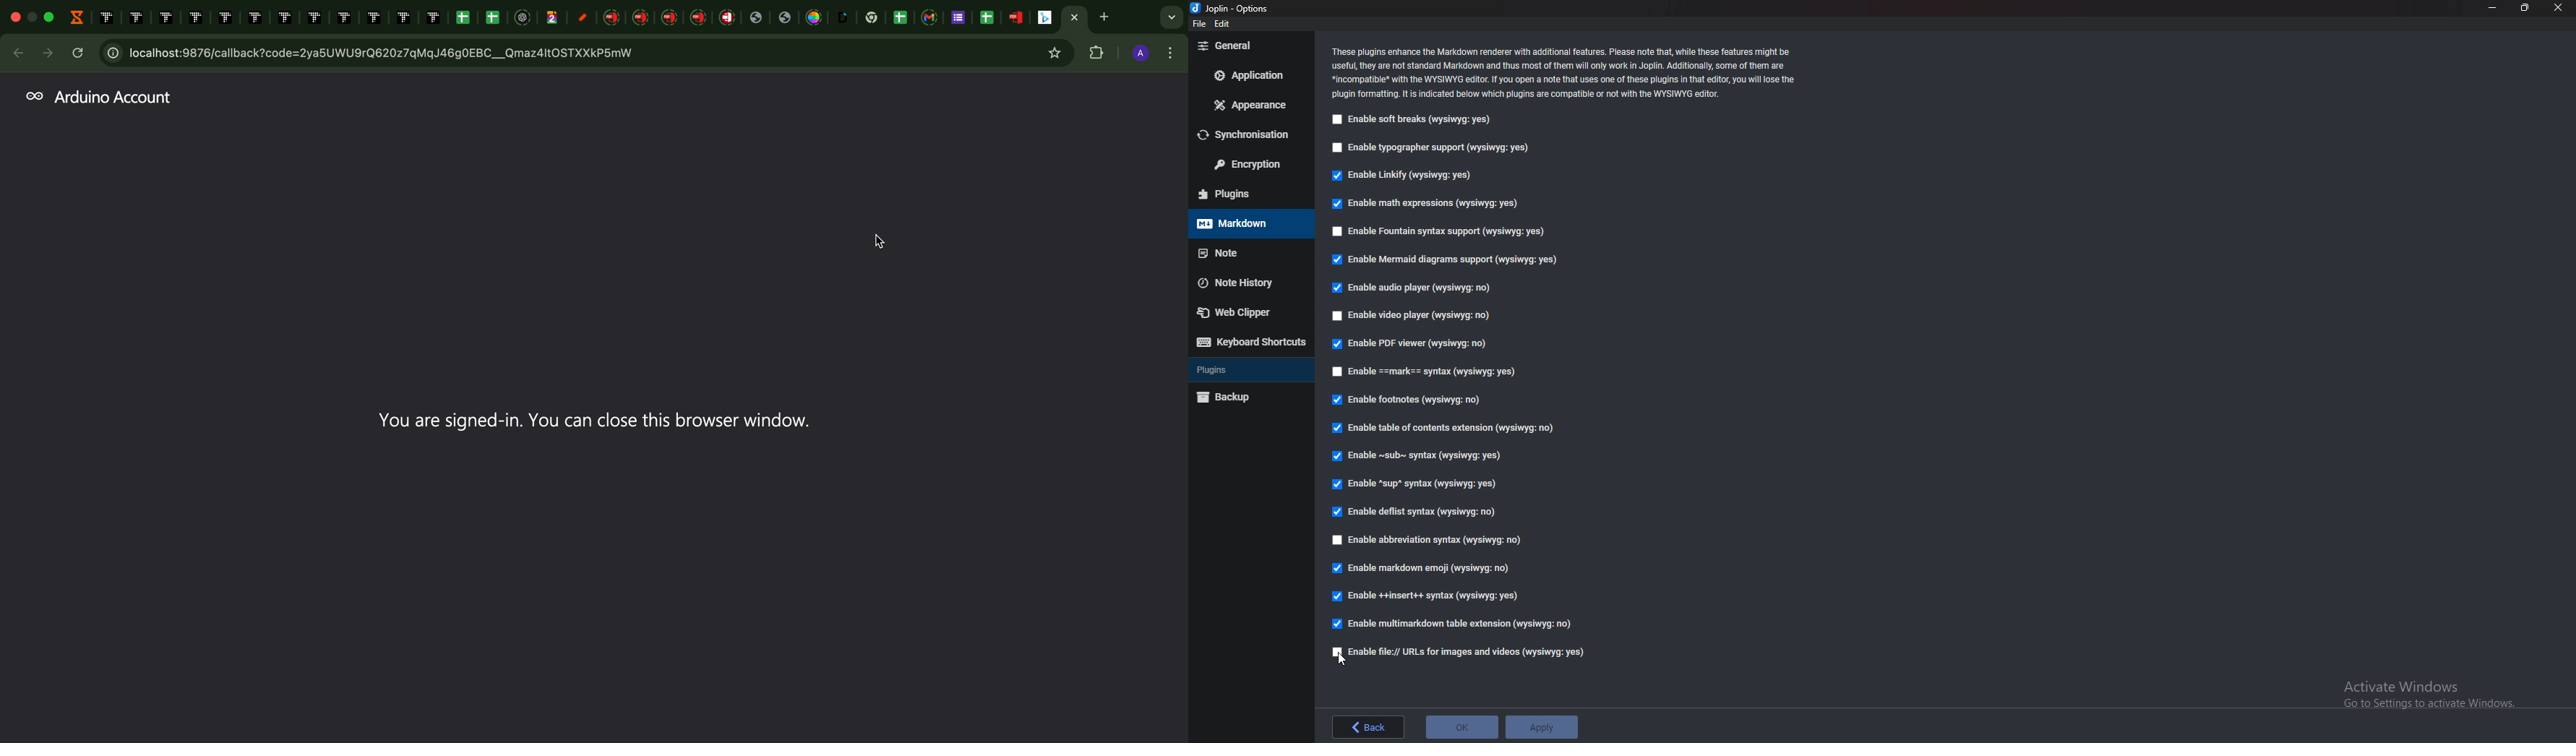  What do you see at coordinates (1245, 164) in the screenshot?
I see `Encryption` at bounding box center [1245, 164].